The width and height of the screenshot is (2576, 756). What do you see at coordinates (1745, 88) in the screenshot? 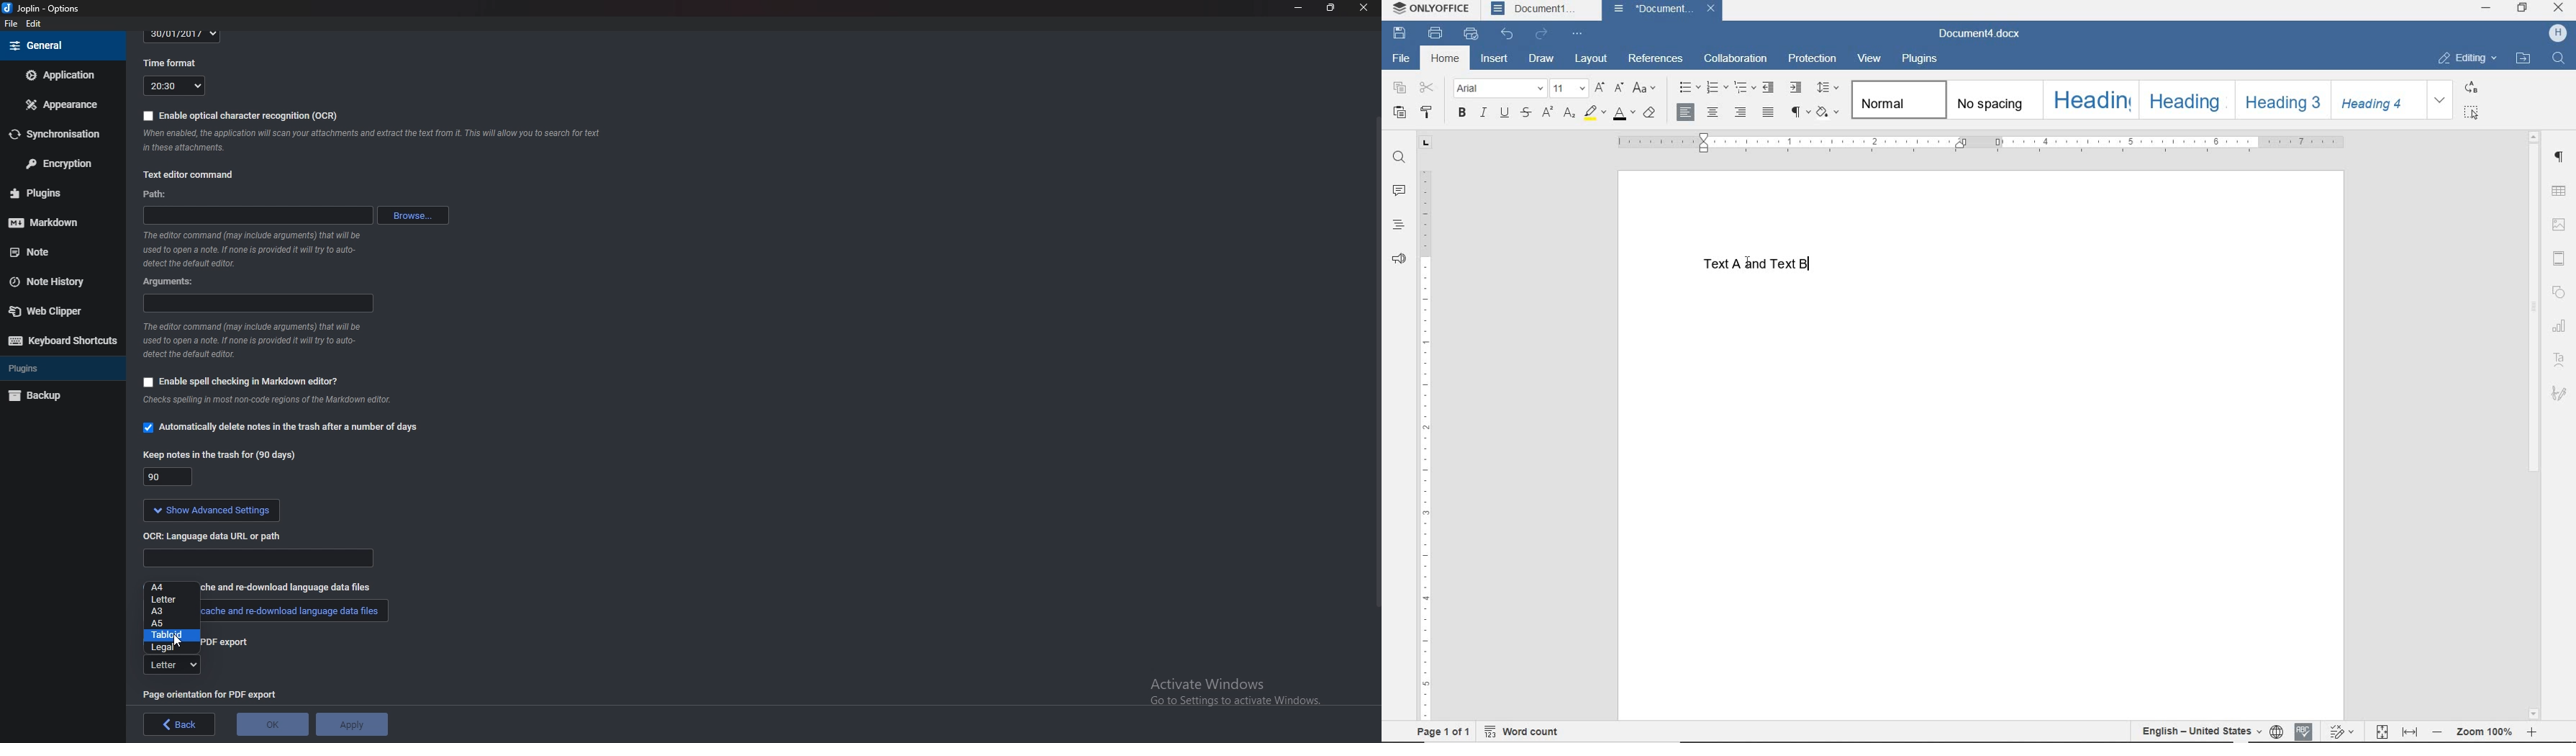
I see `MULTILEVEL LIST` at bounding box center [1745, 88].